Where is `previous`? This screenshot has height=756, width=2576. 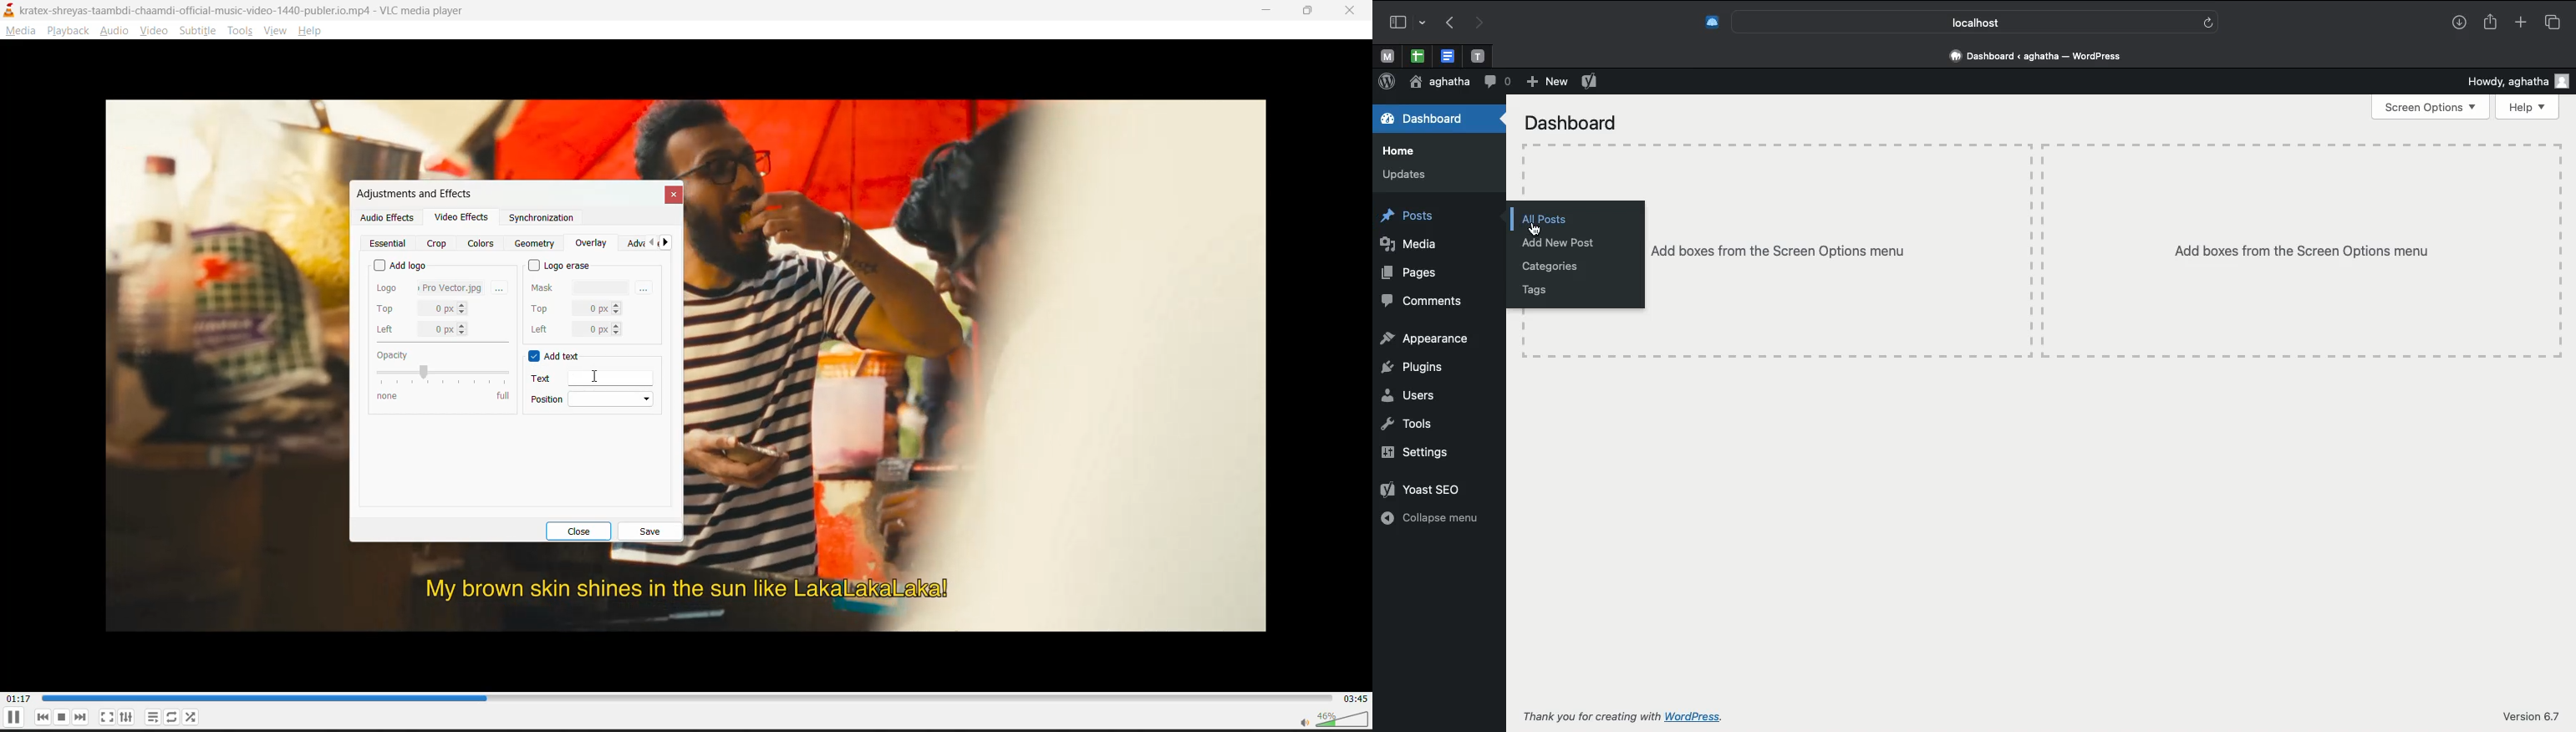 previous is located at coordinates (651, 243).